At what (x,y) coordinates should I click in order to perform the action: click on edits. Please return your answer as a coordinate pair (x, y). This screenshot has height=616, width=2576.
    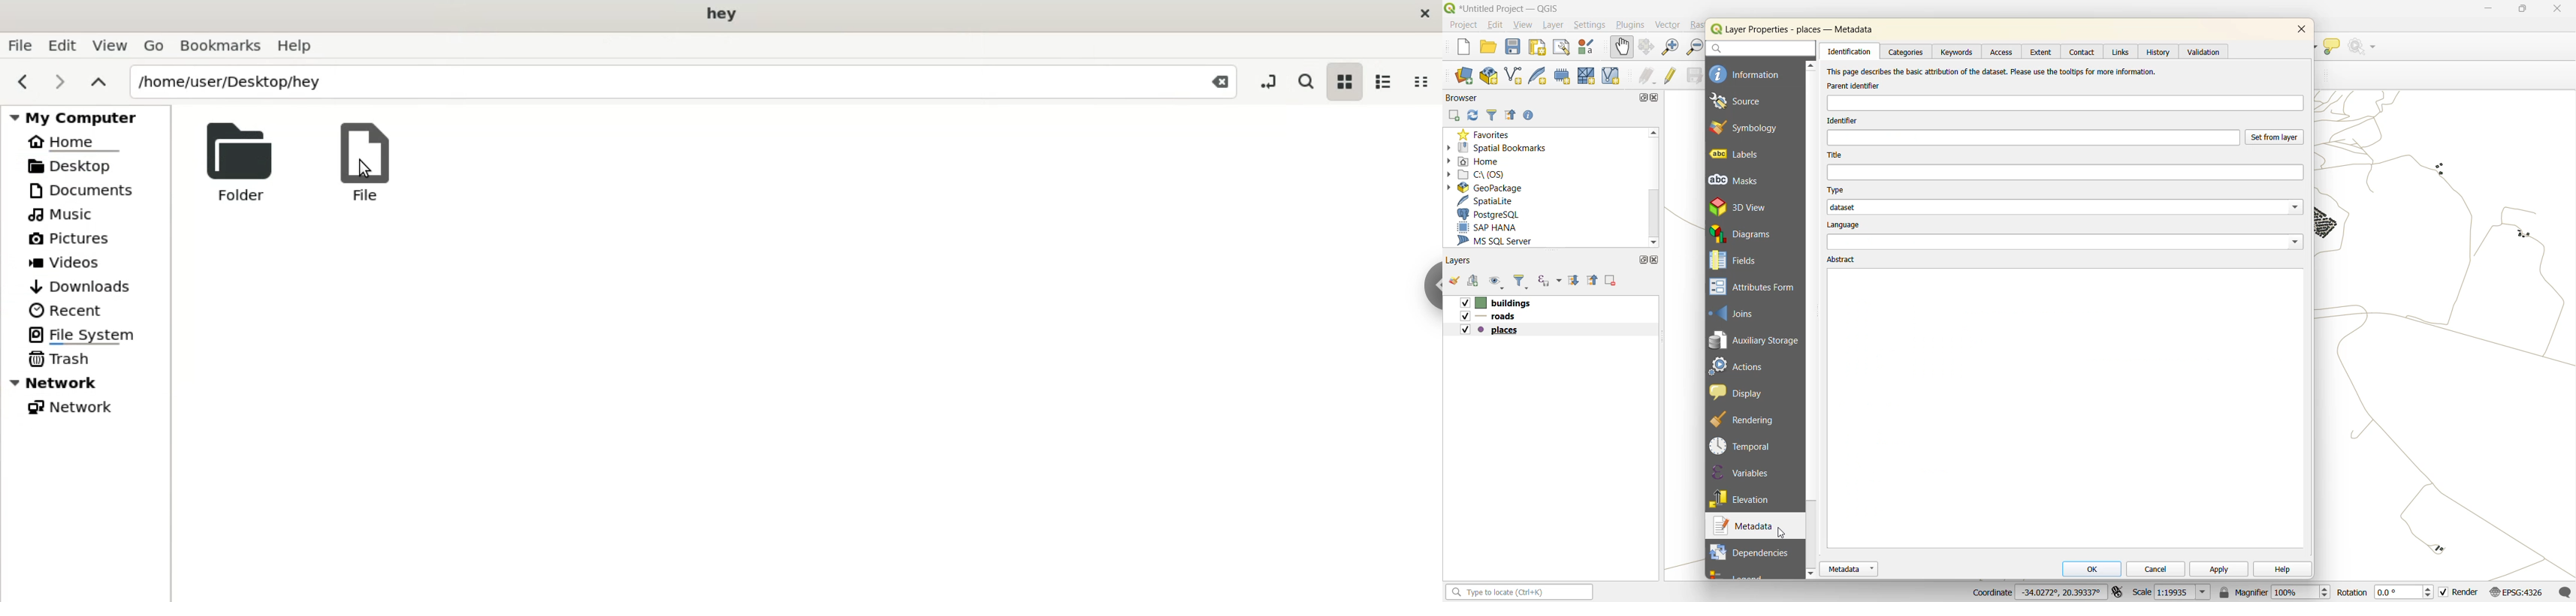
    Looking at the image, I should click on (1644, 78).